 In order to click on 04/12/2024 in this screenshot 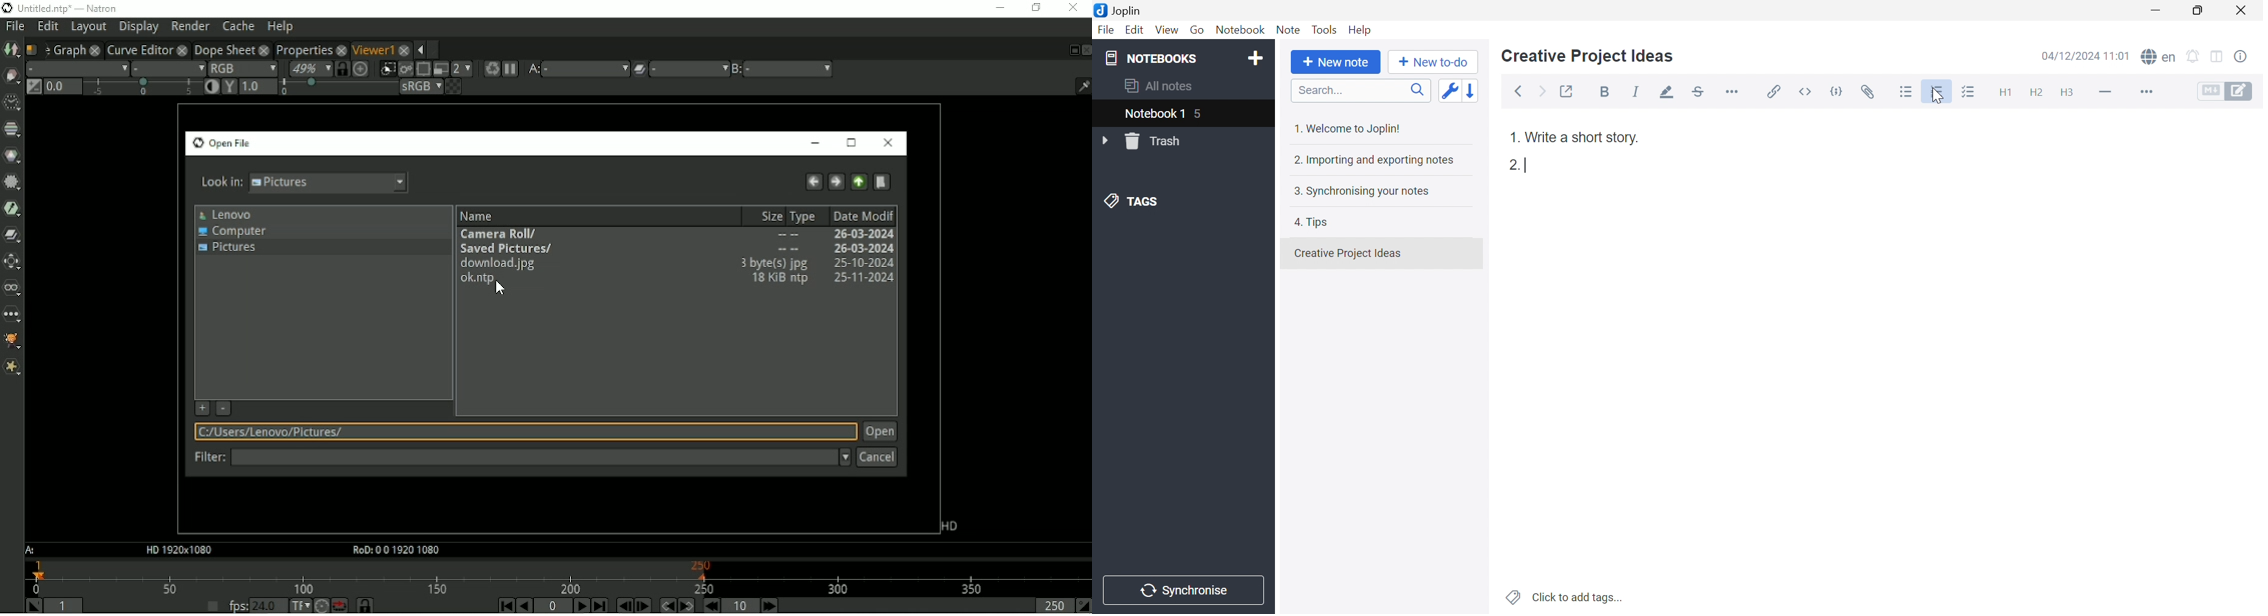, I will do `click(2084, 56)`.